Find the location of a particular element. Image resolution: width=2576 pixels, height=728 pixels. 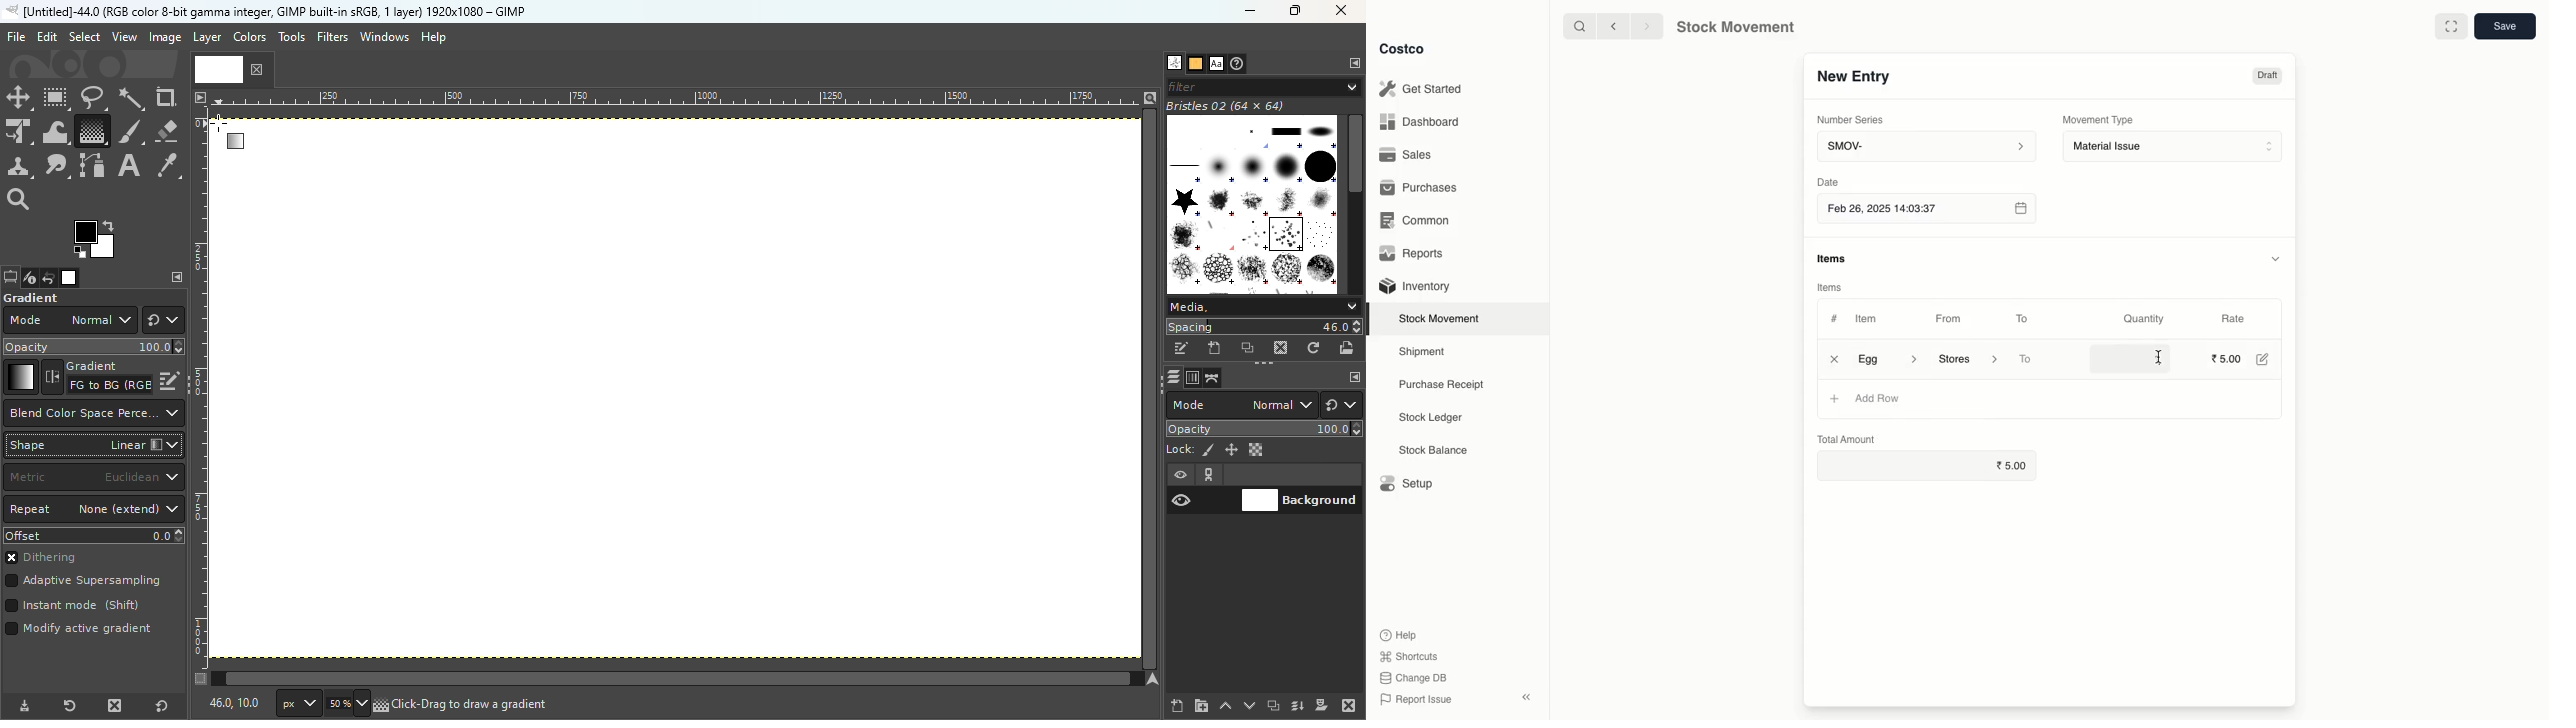

Configure this tab is located at coordinates (1353, 64).